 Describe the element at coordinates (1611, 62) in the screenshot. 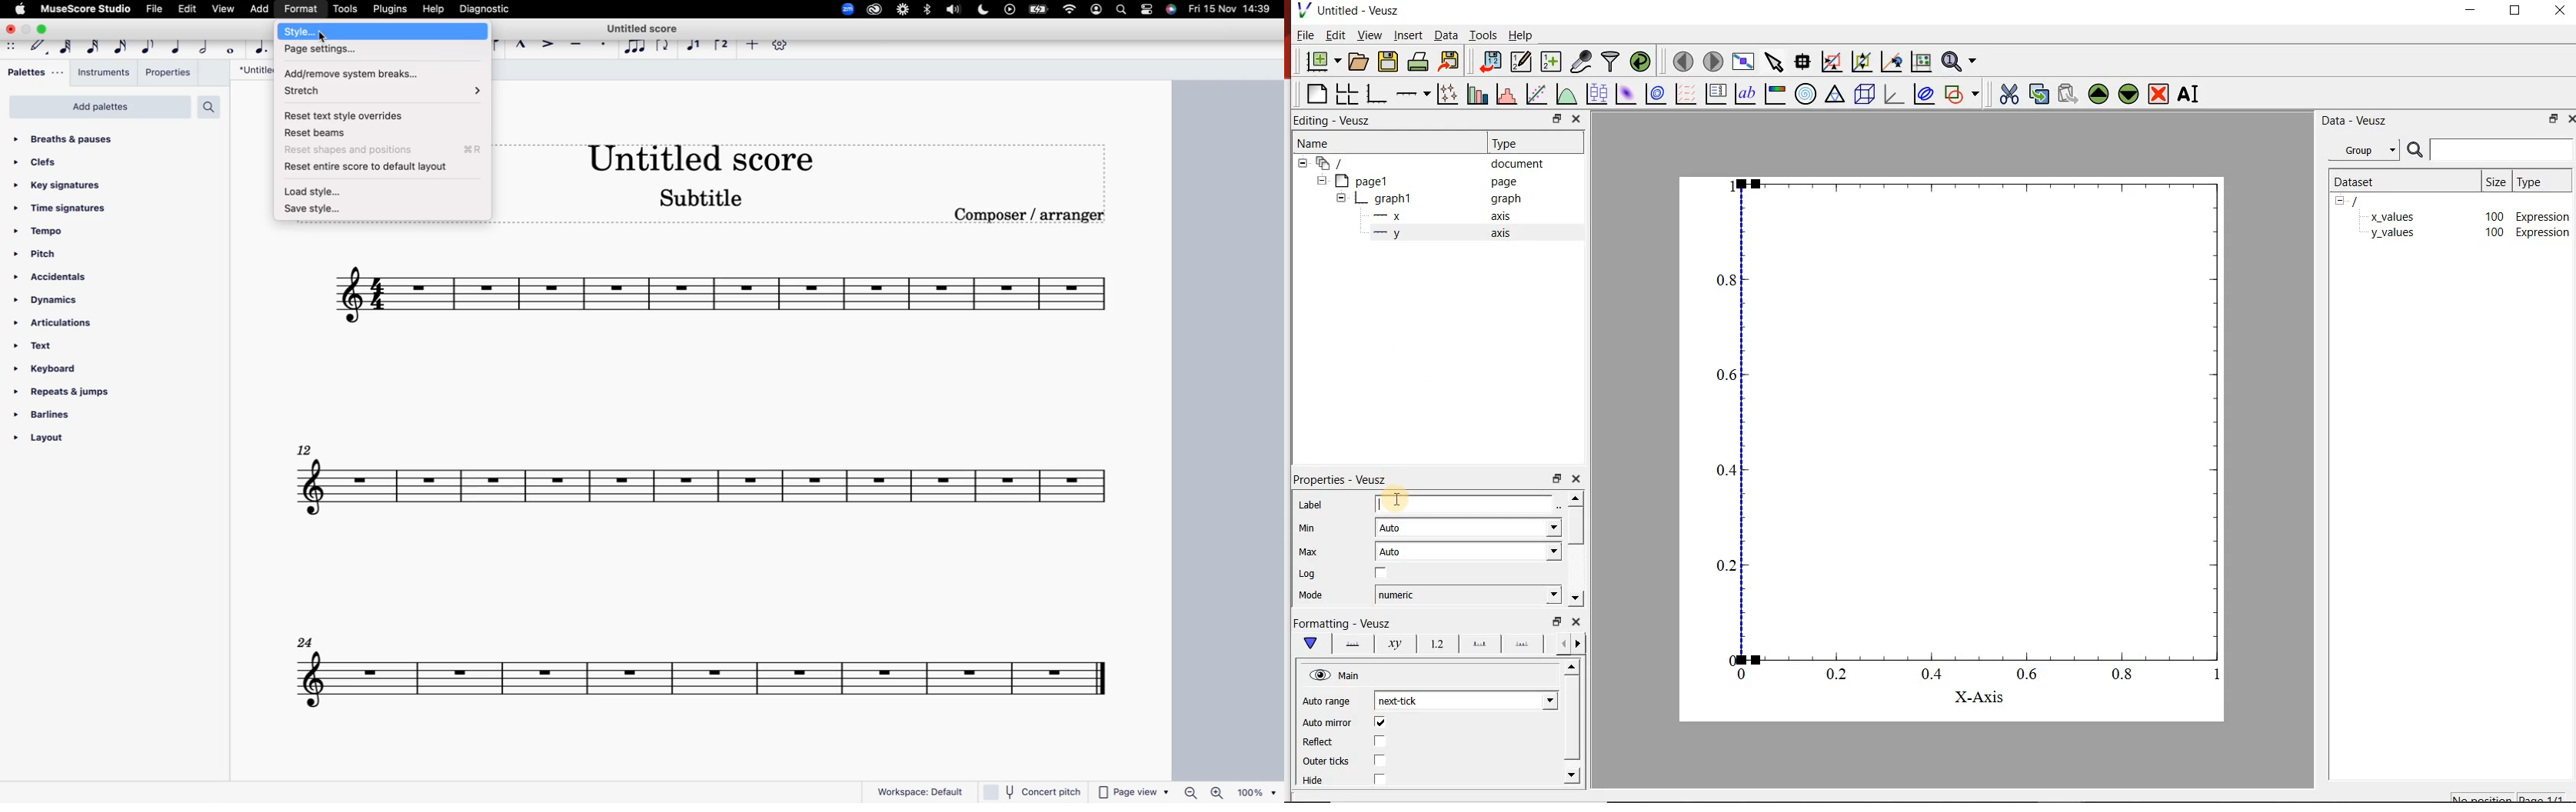

I see `filter data` at that location.